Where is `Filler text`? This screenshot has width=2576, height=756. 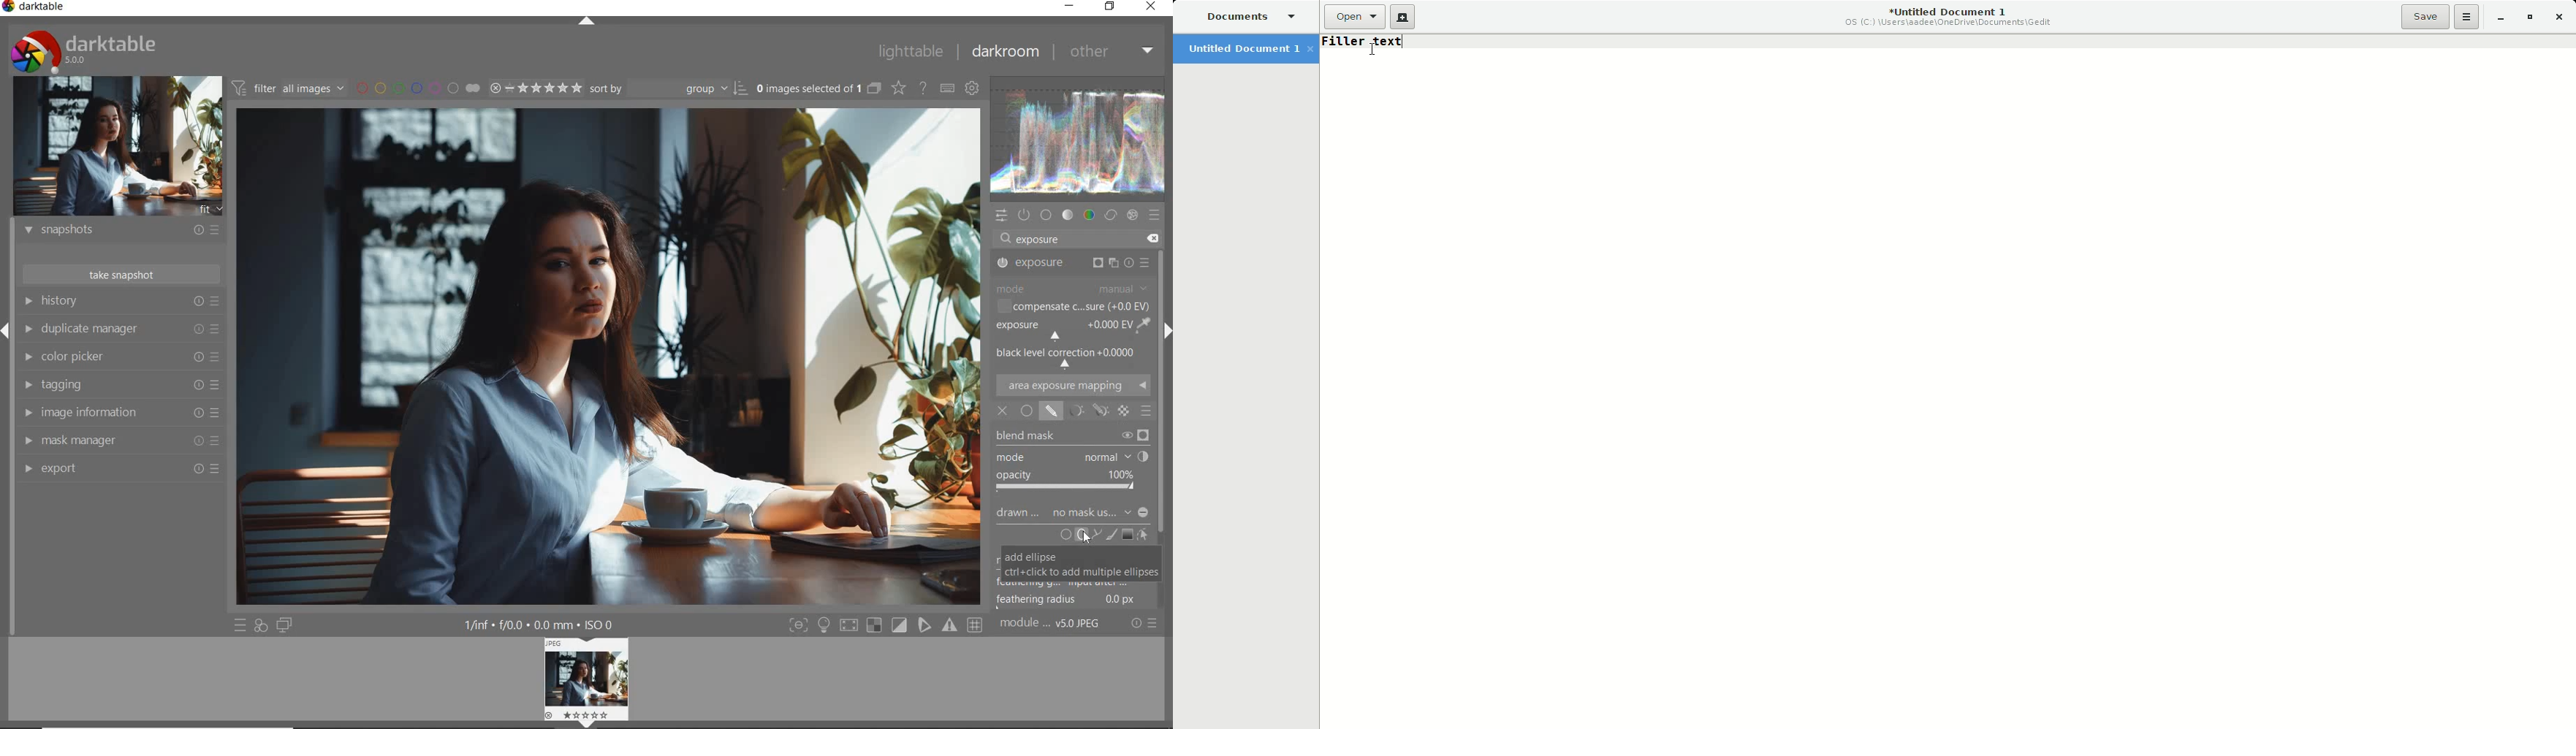
Filler text is located at coordinates (1361, 41).